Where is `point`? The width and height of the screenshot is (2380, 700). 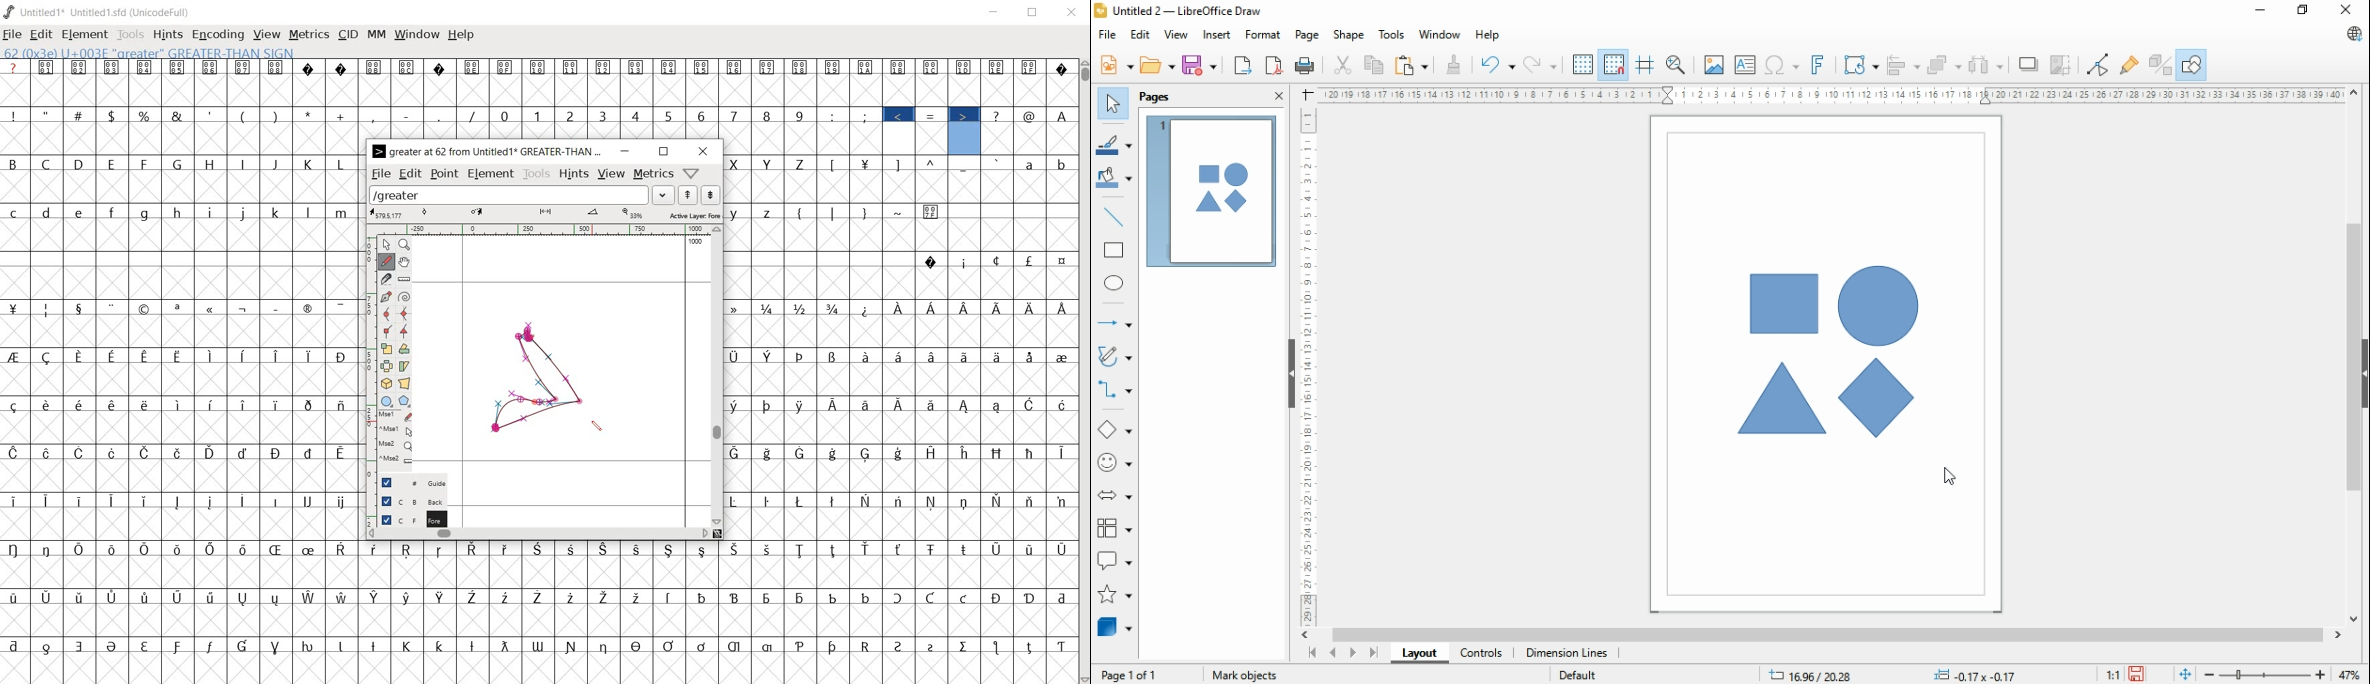
point is located at coordinates (445, 174).